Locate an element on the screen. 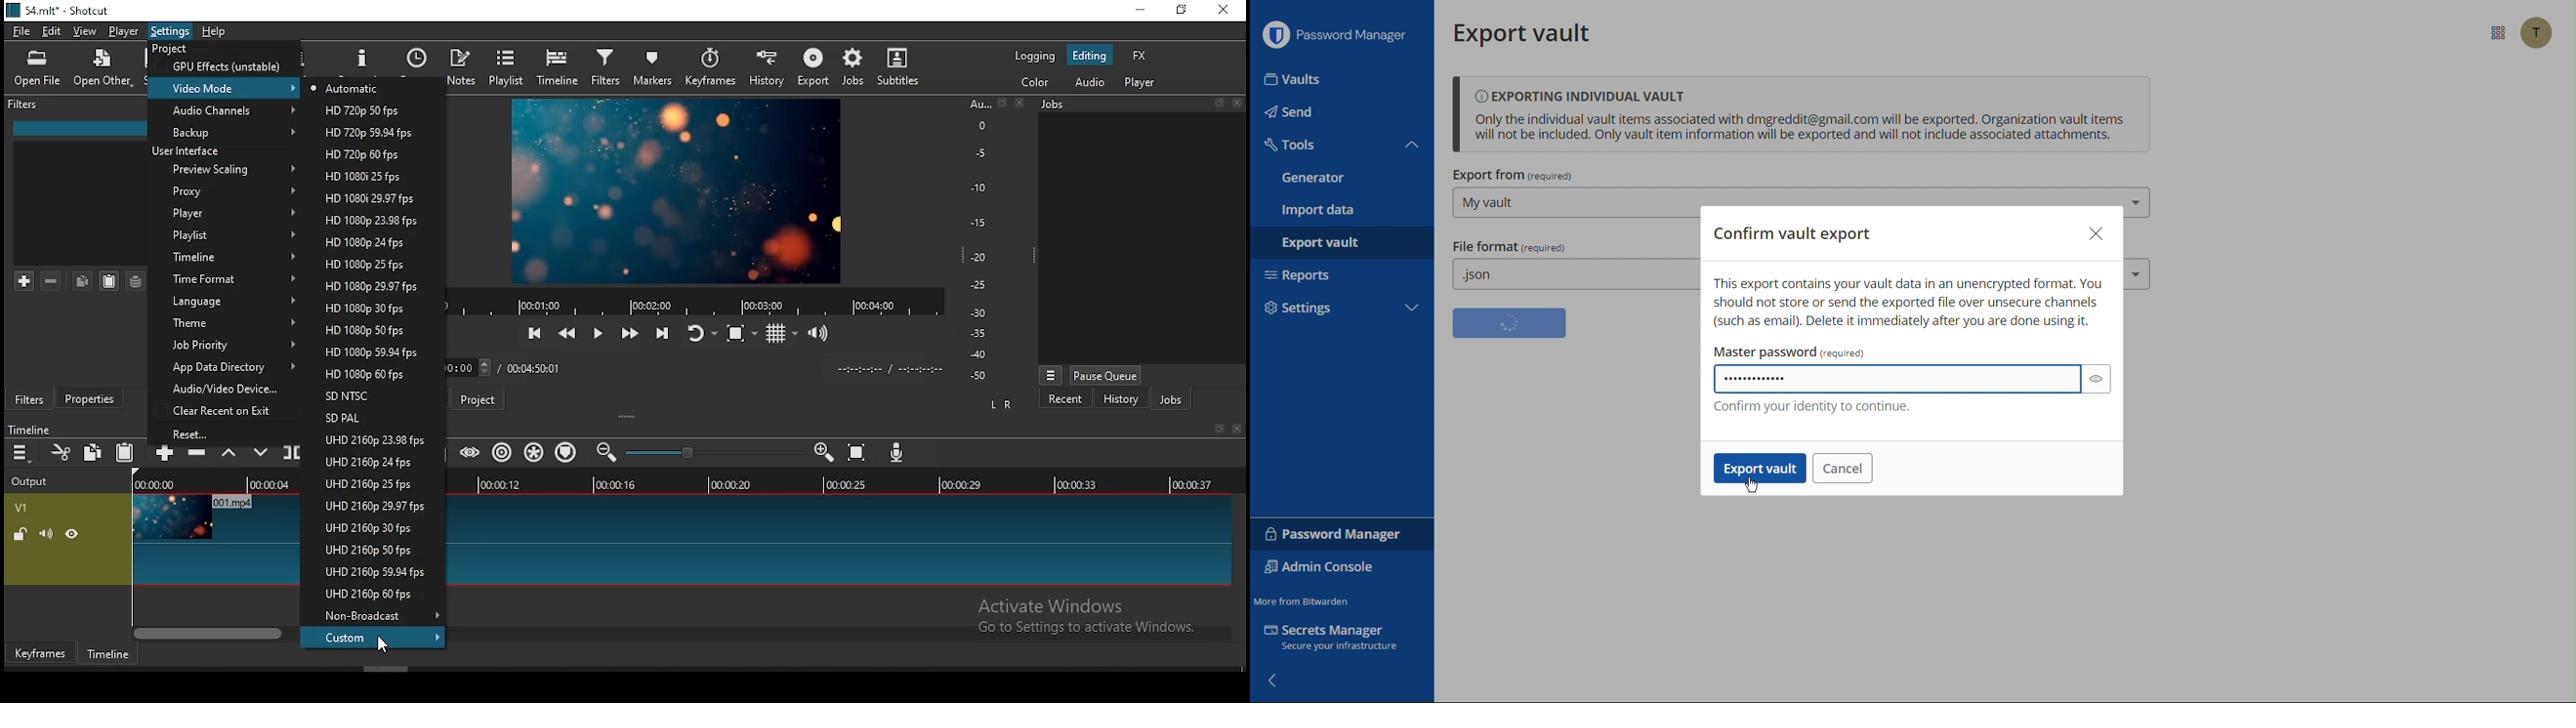 This screenshot has height=728, width=2576. Confirm your identity to continue is located at coordinates (1814, 403).